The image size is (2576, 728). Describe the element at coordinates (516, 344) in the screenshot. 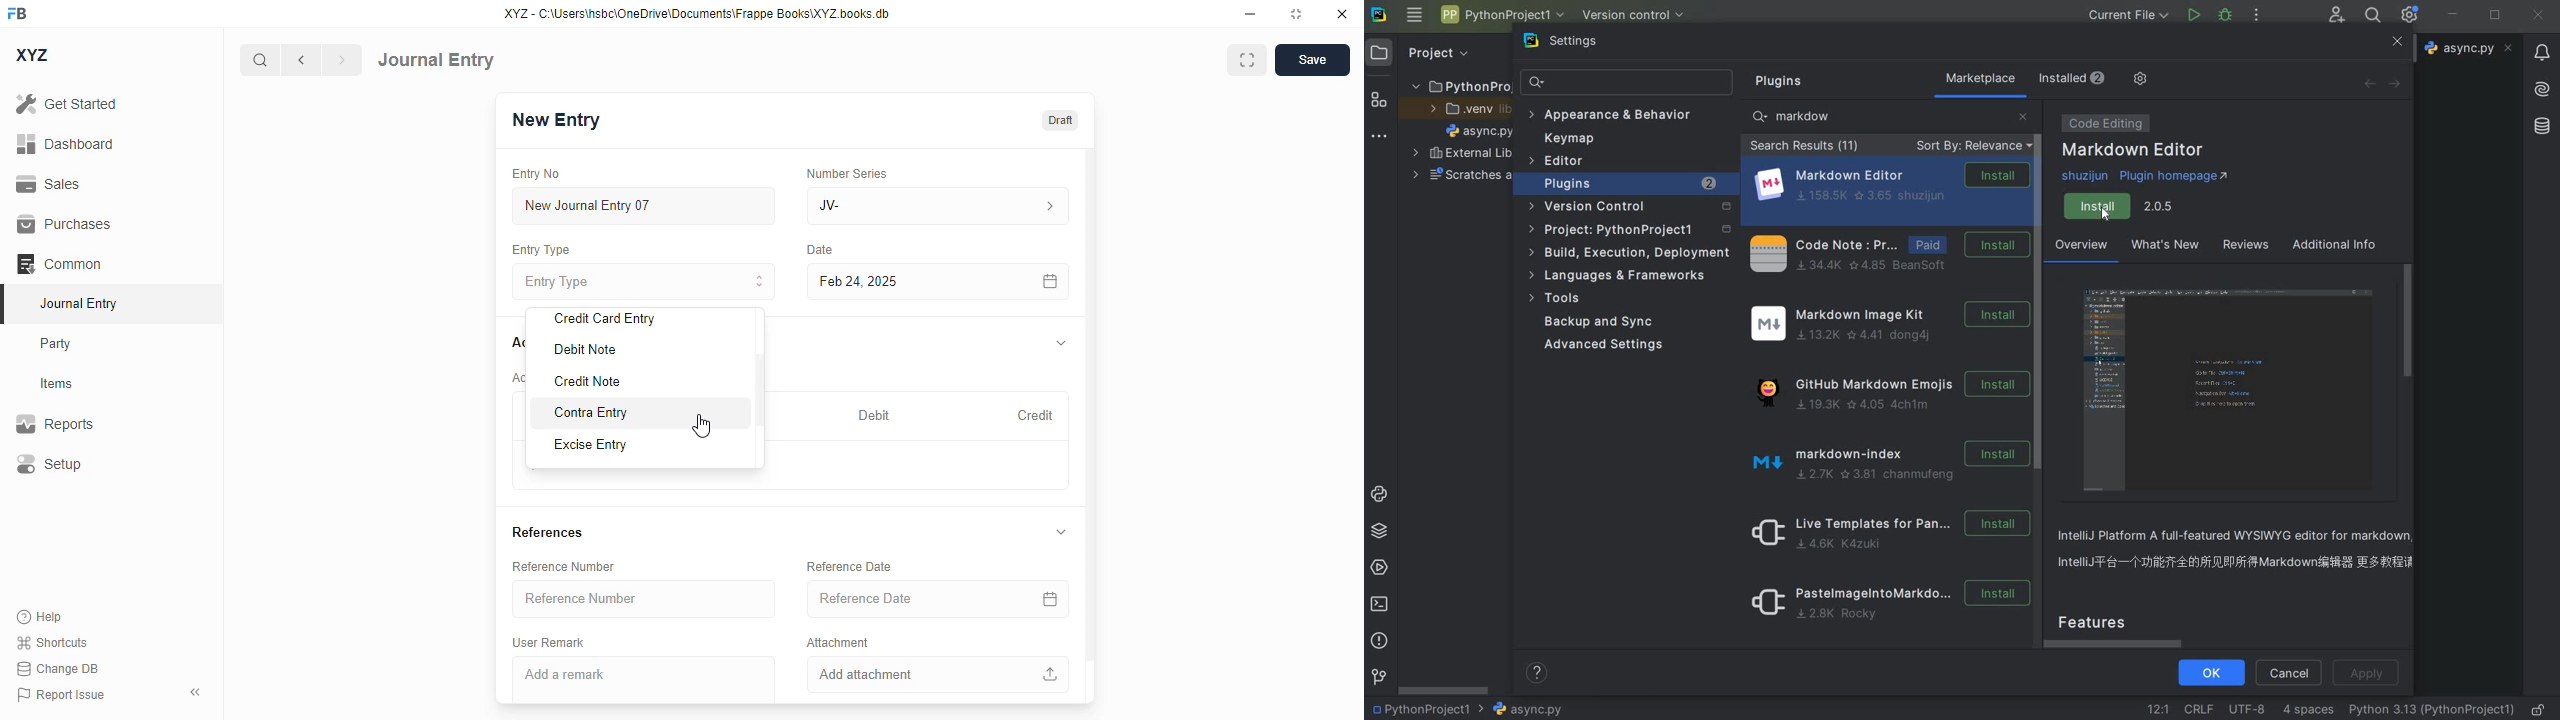

I see `accounts` at that location.